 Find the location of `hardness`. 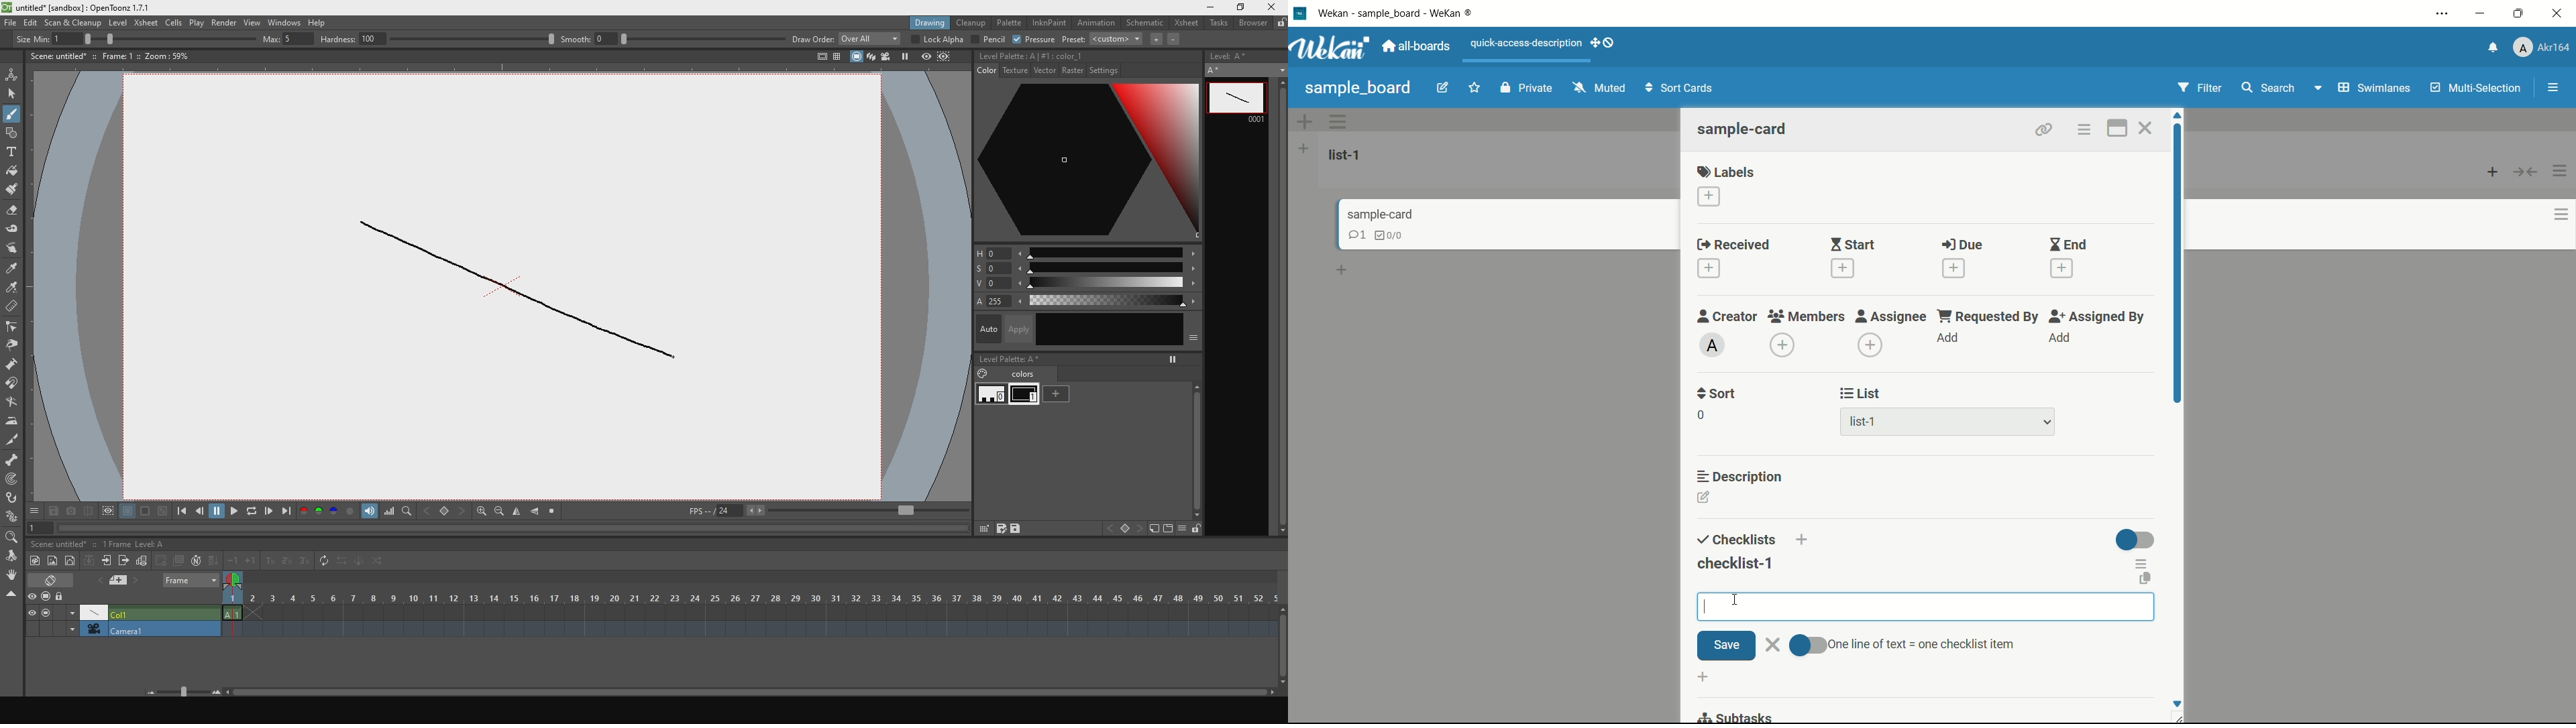

hardness is located at coordinates (435, 39).